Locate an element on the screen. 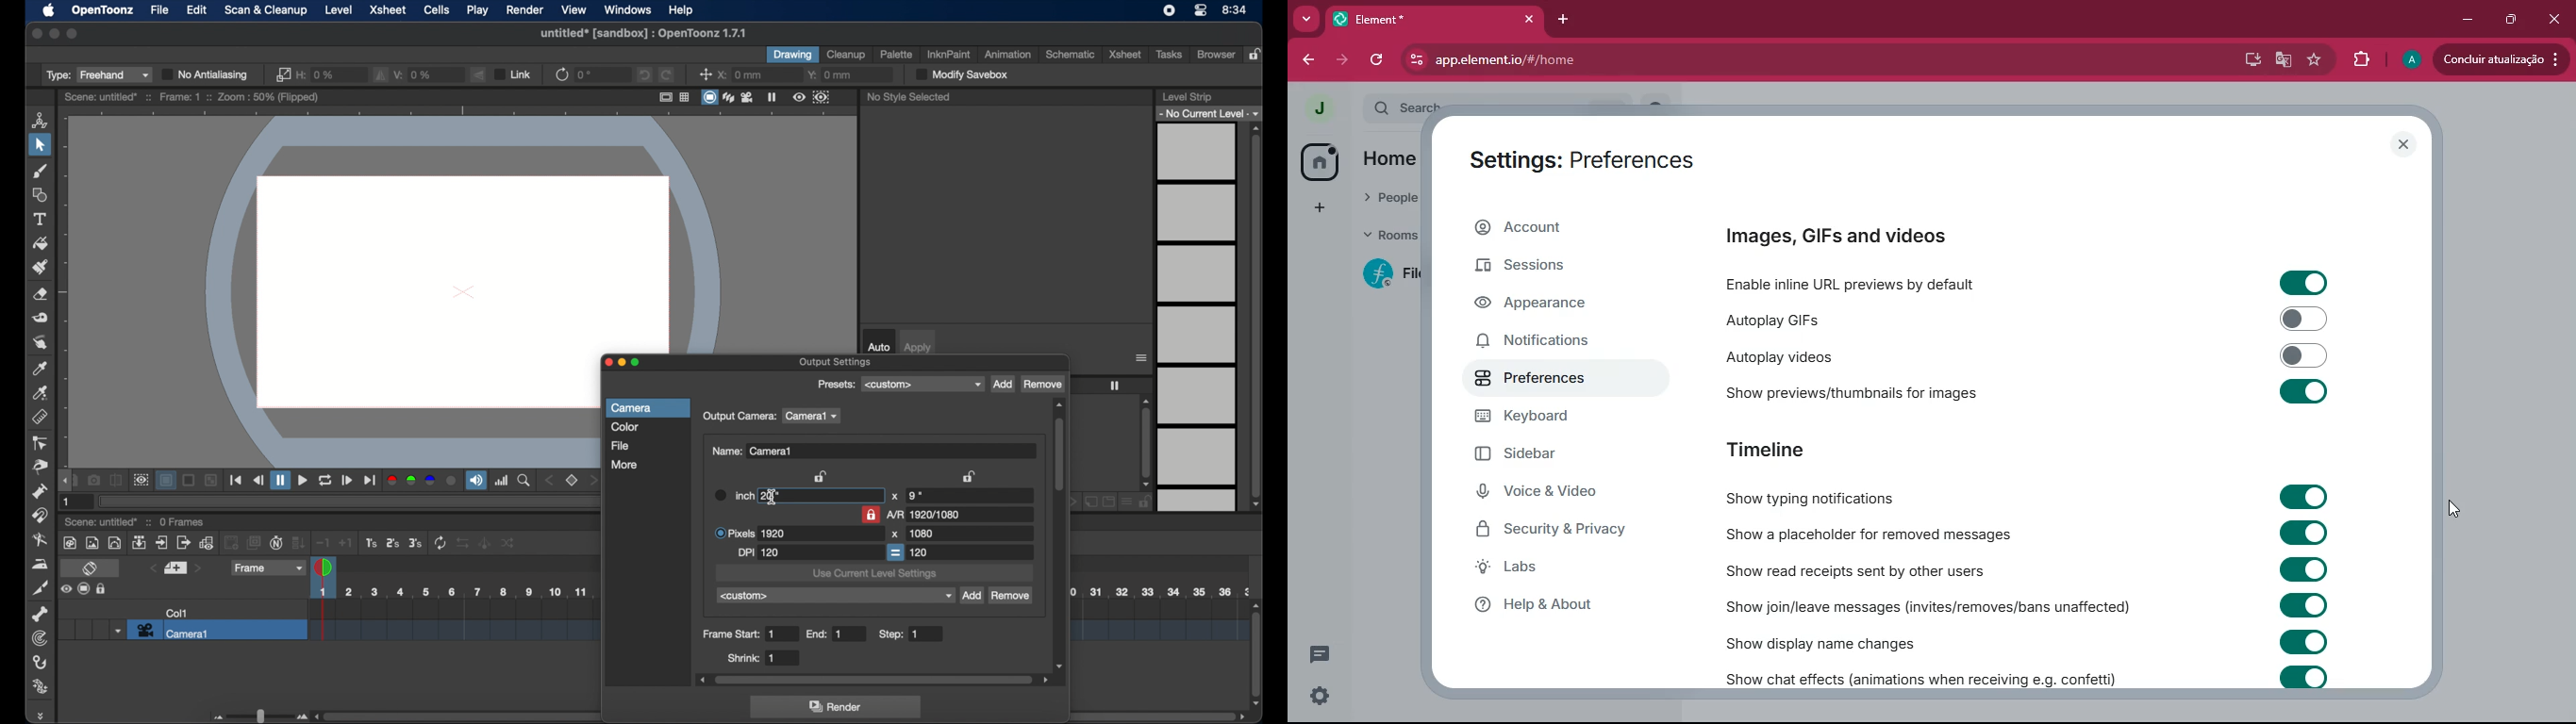 This screenshot has height=728, width=2576. tape tool is located at coordinates (41, 318).